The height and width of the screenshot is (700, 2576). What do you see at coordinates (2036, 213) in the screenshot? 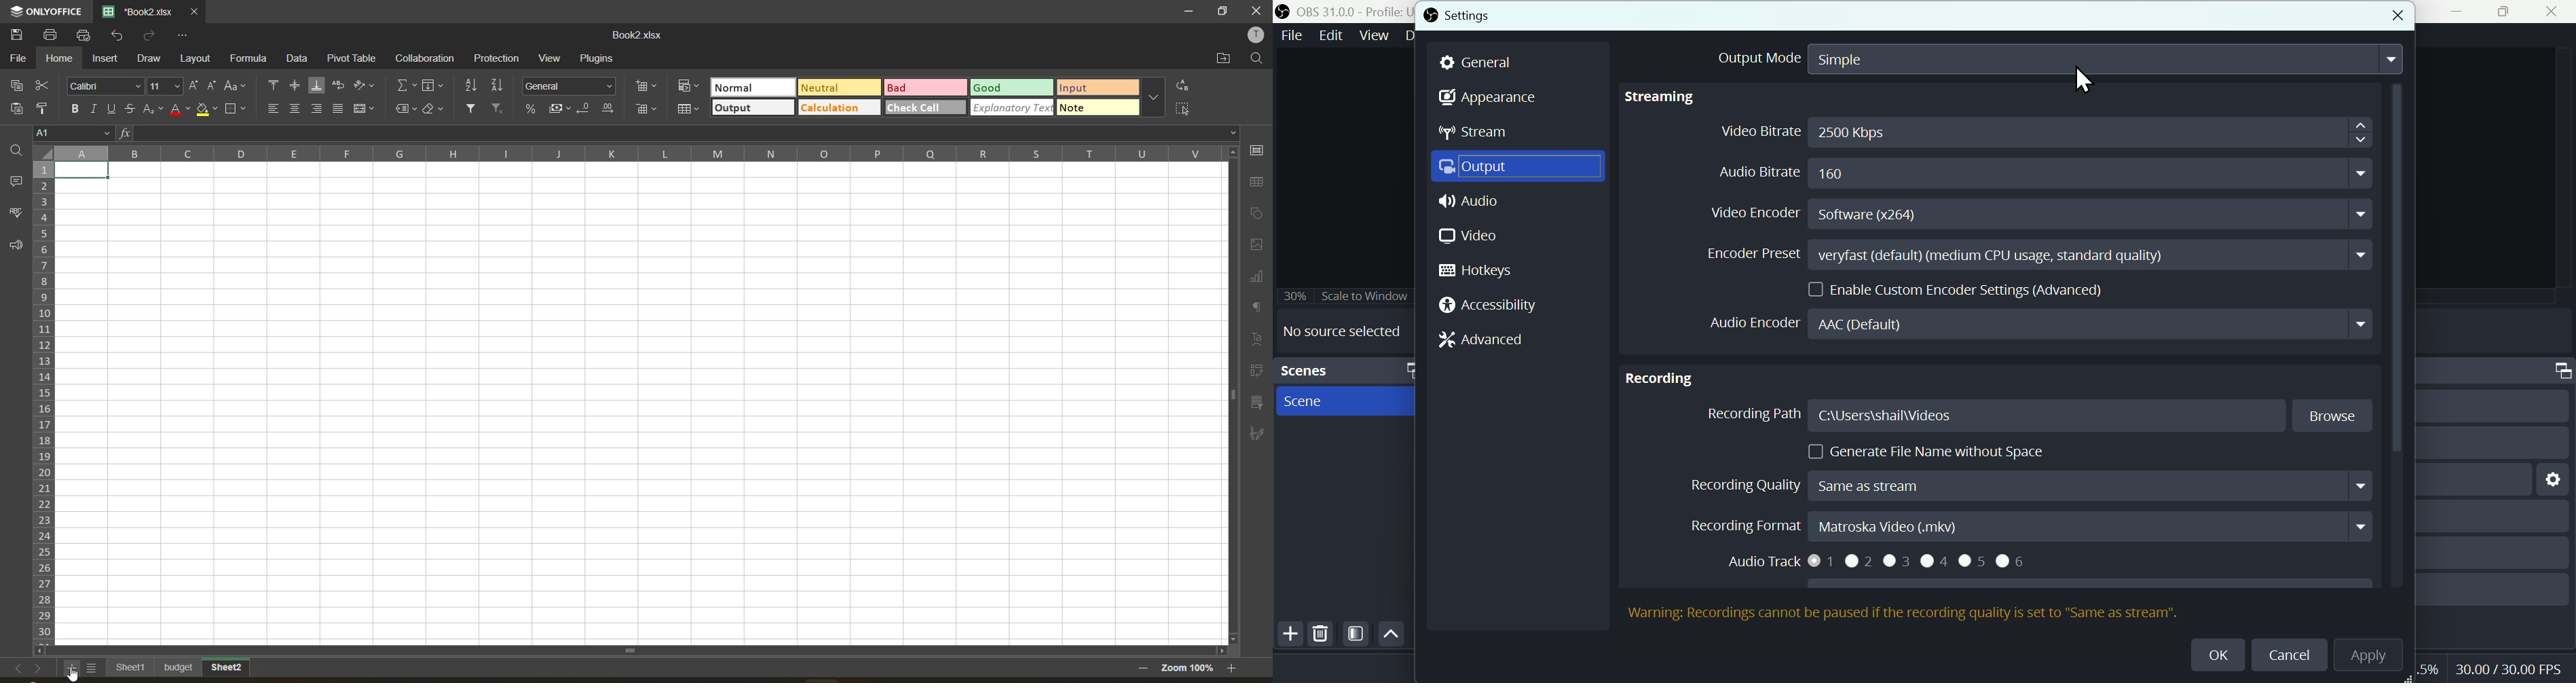
I see `Video encoder` at bounding box center [2036, 213].